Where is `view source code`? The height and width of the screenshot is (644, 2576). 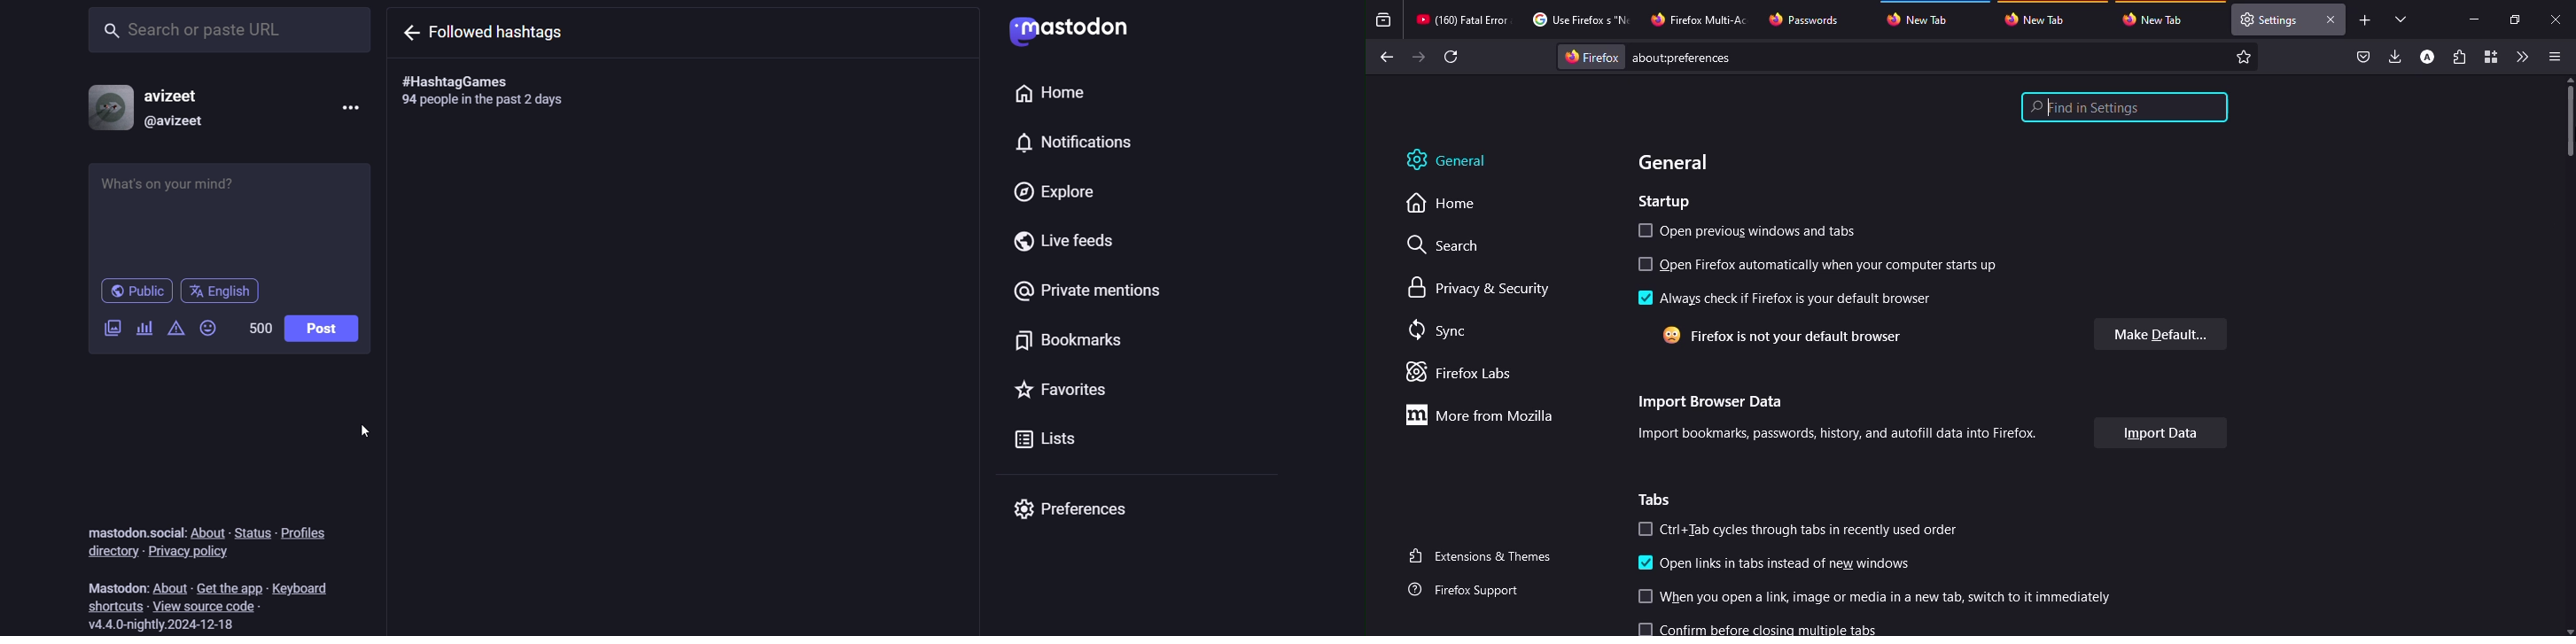 view source code is located at coordinates (211, 604).